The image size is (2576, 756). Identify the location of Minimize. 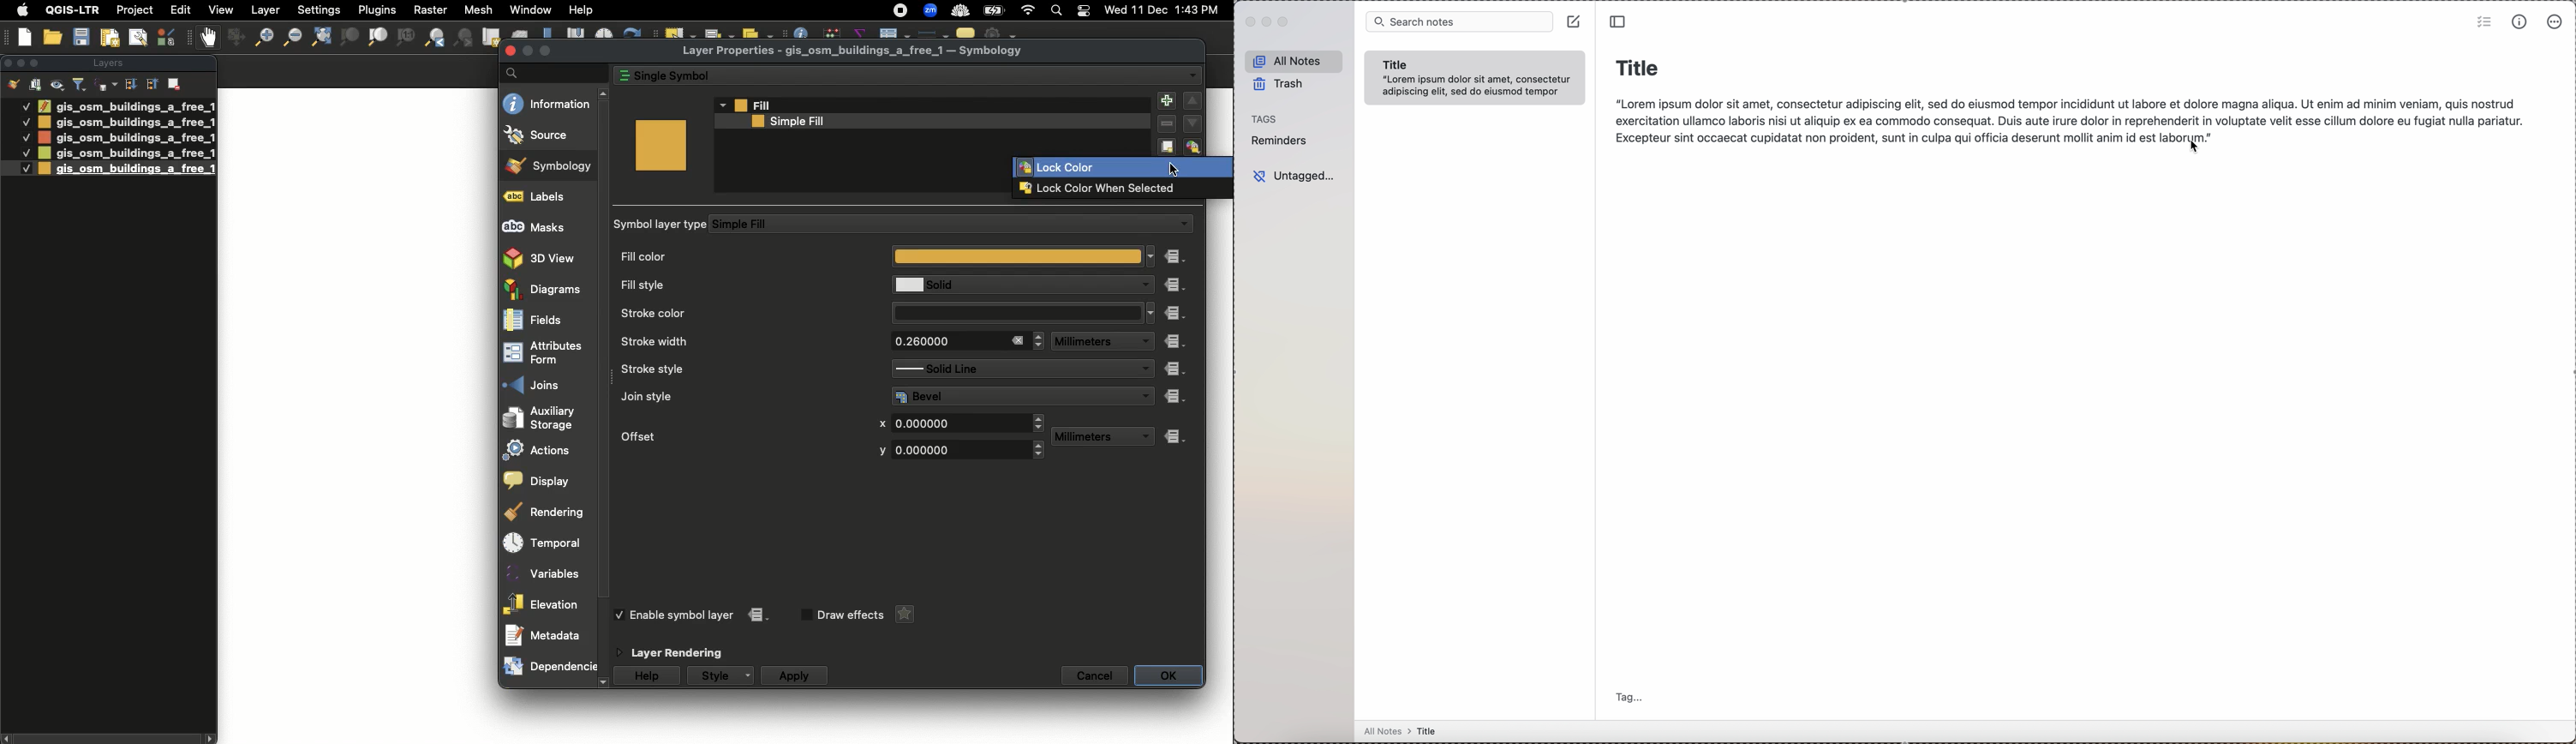
(20, 62).